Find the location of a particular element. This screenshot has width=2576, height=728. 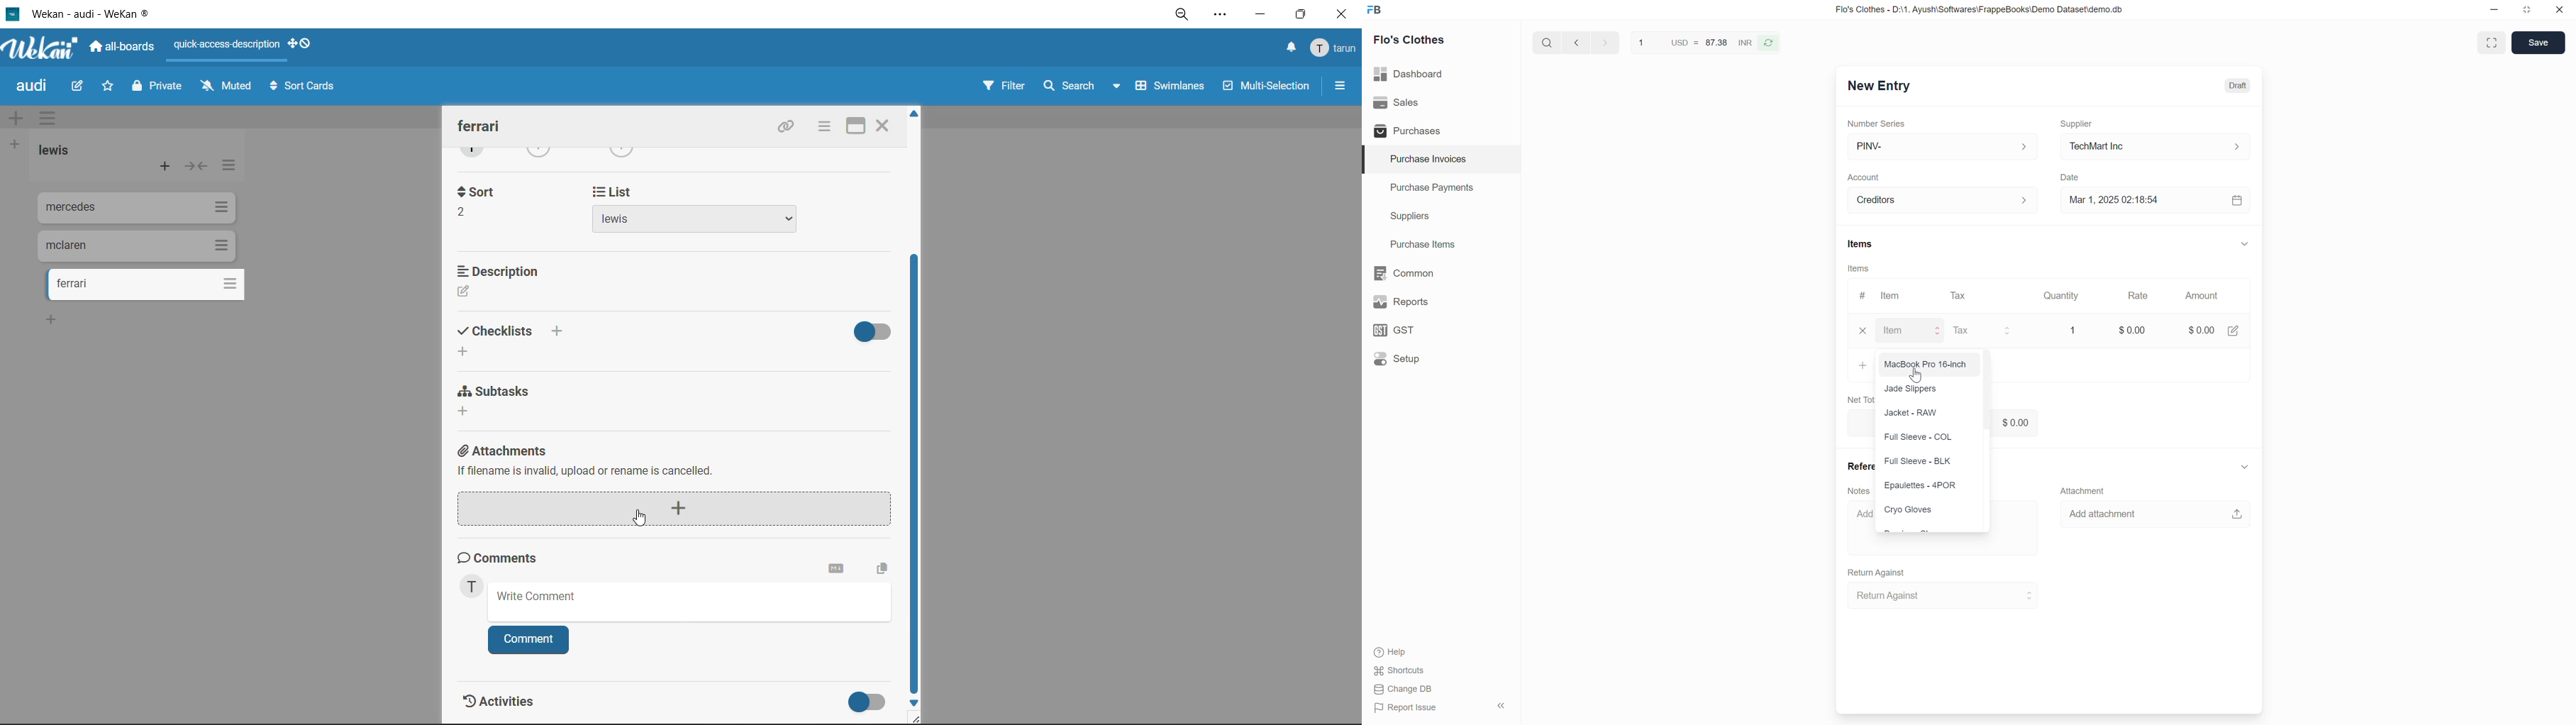

next is located at coordinates (1607, 42).